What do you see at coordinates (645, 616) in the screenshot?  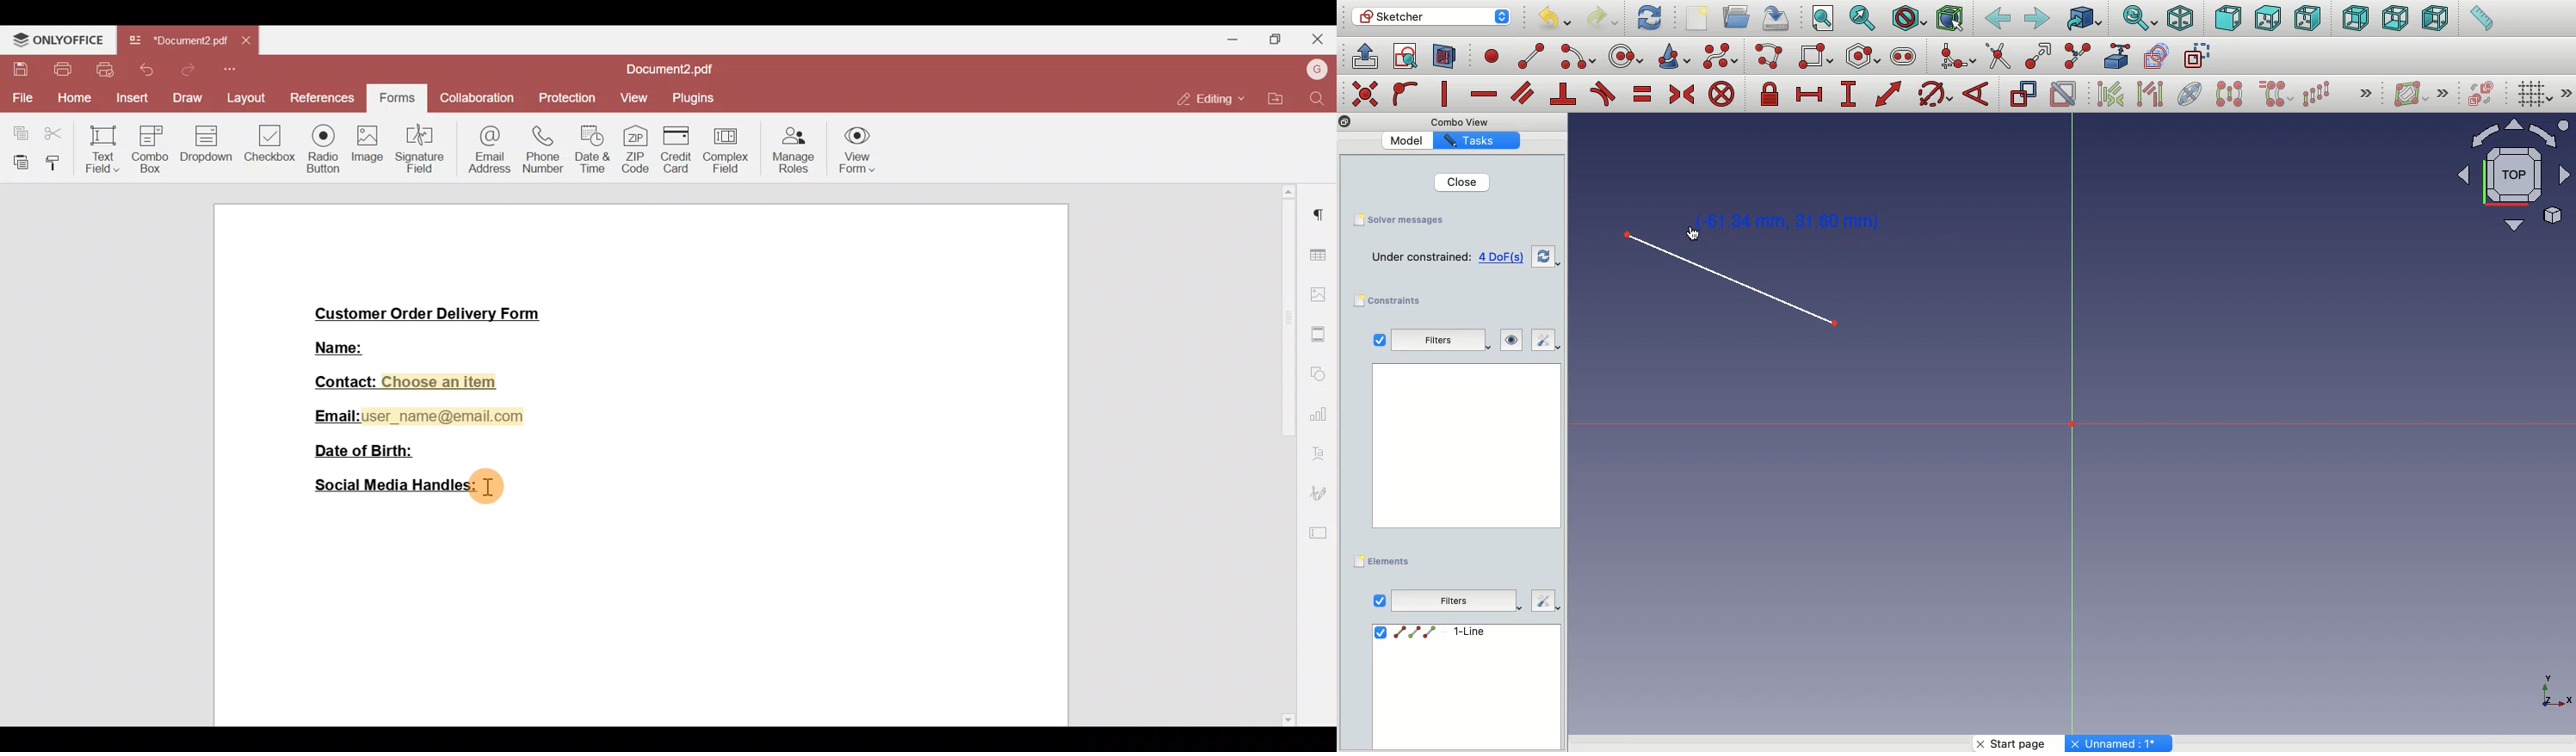 I see `Working area` at bounding box center [645, 616].